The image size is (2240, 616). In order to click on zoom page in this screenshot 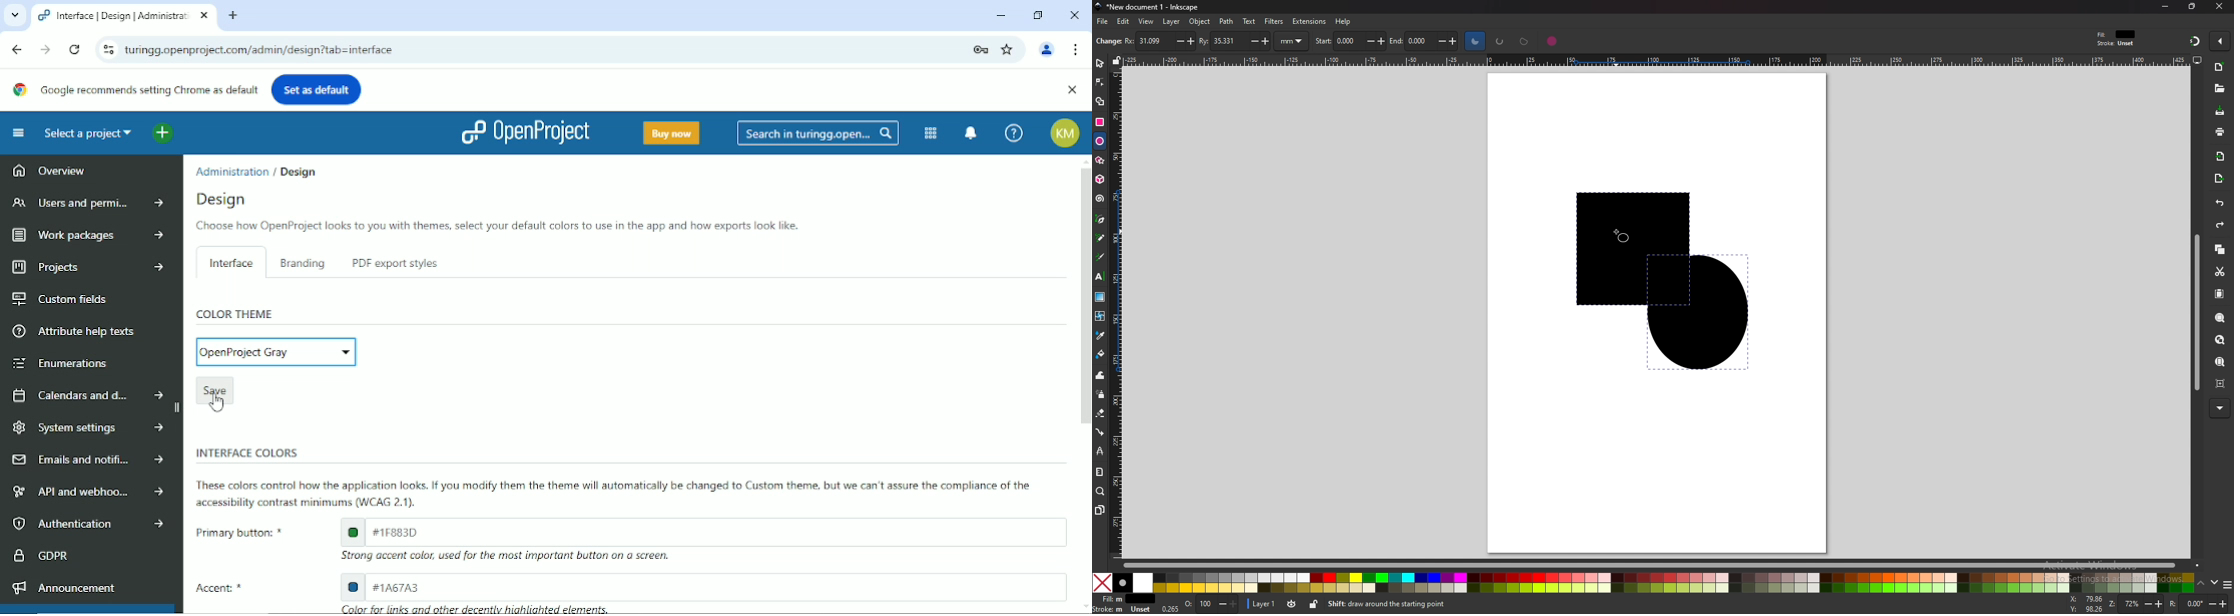, I will do `click(2222, 362)`.